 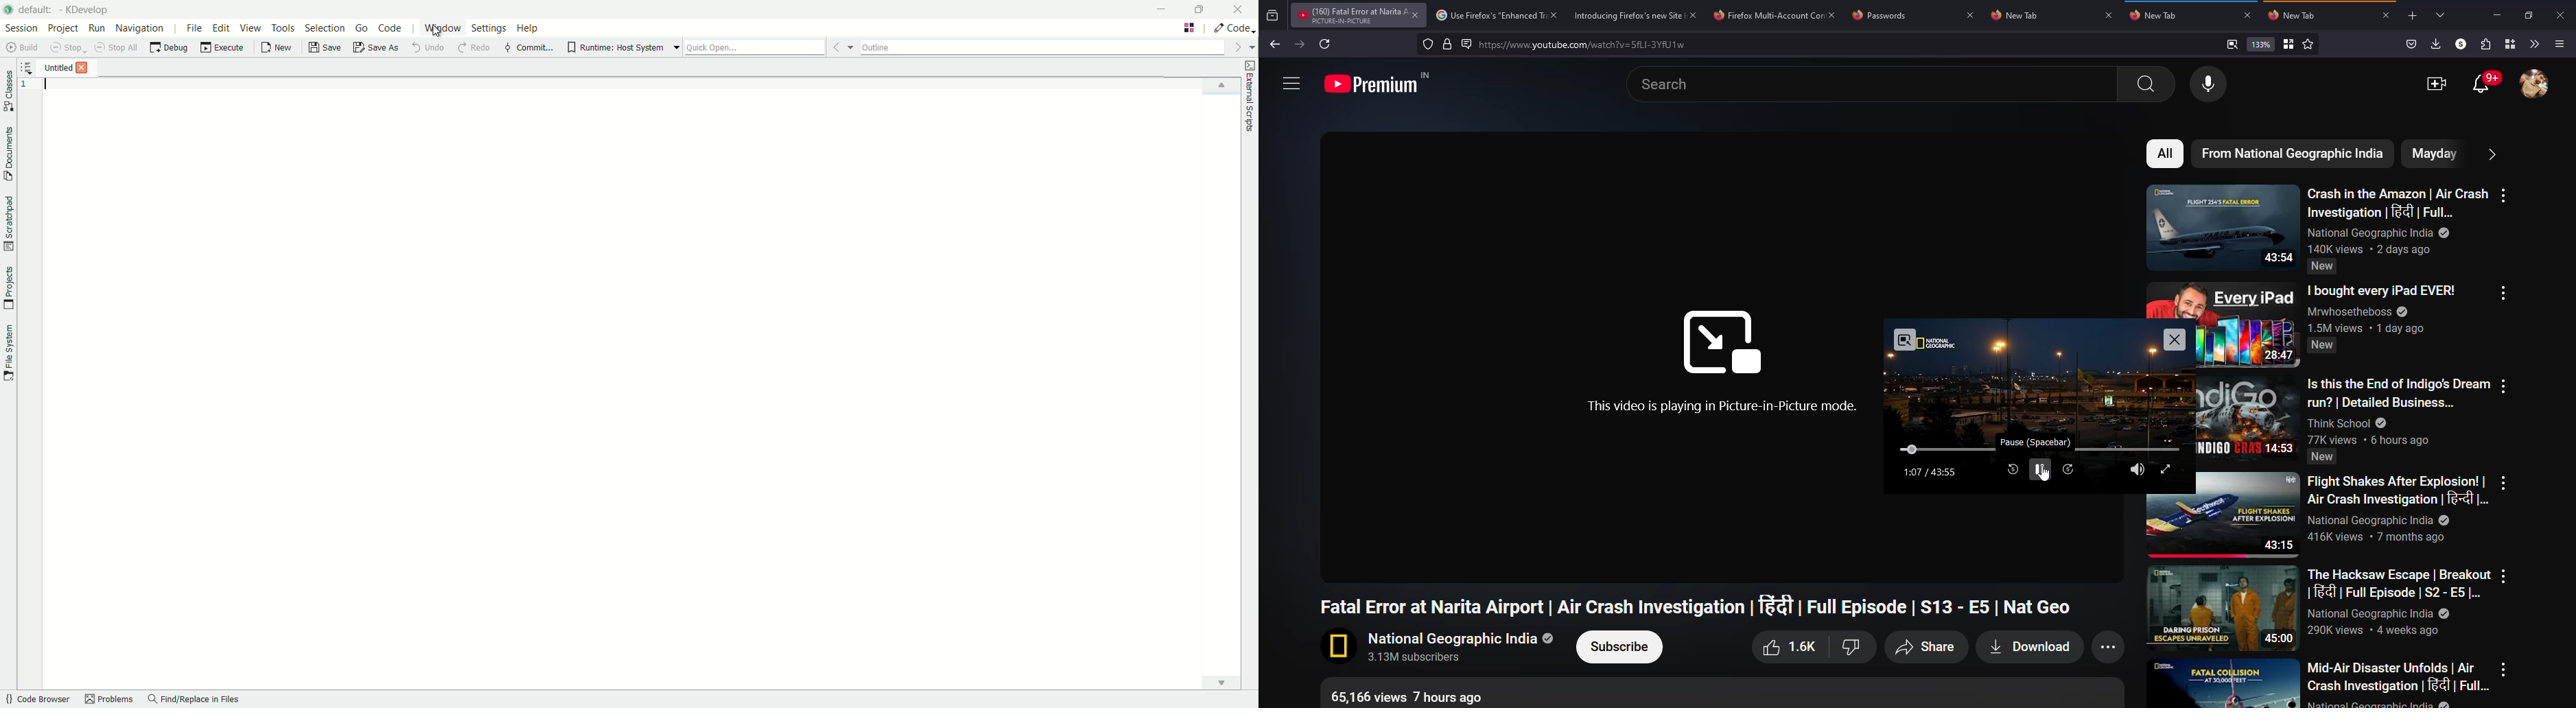 What do you see at coordinates (1290, 82) in the screenshot?
I see `more` at bounding box center [1290, 82].